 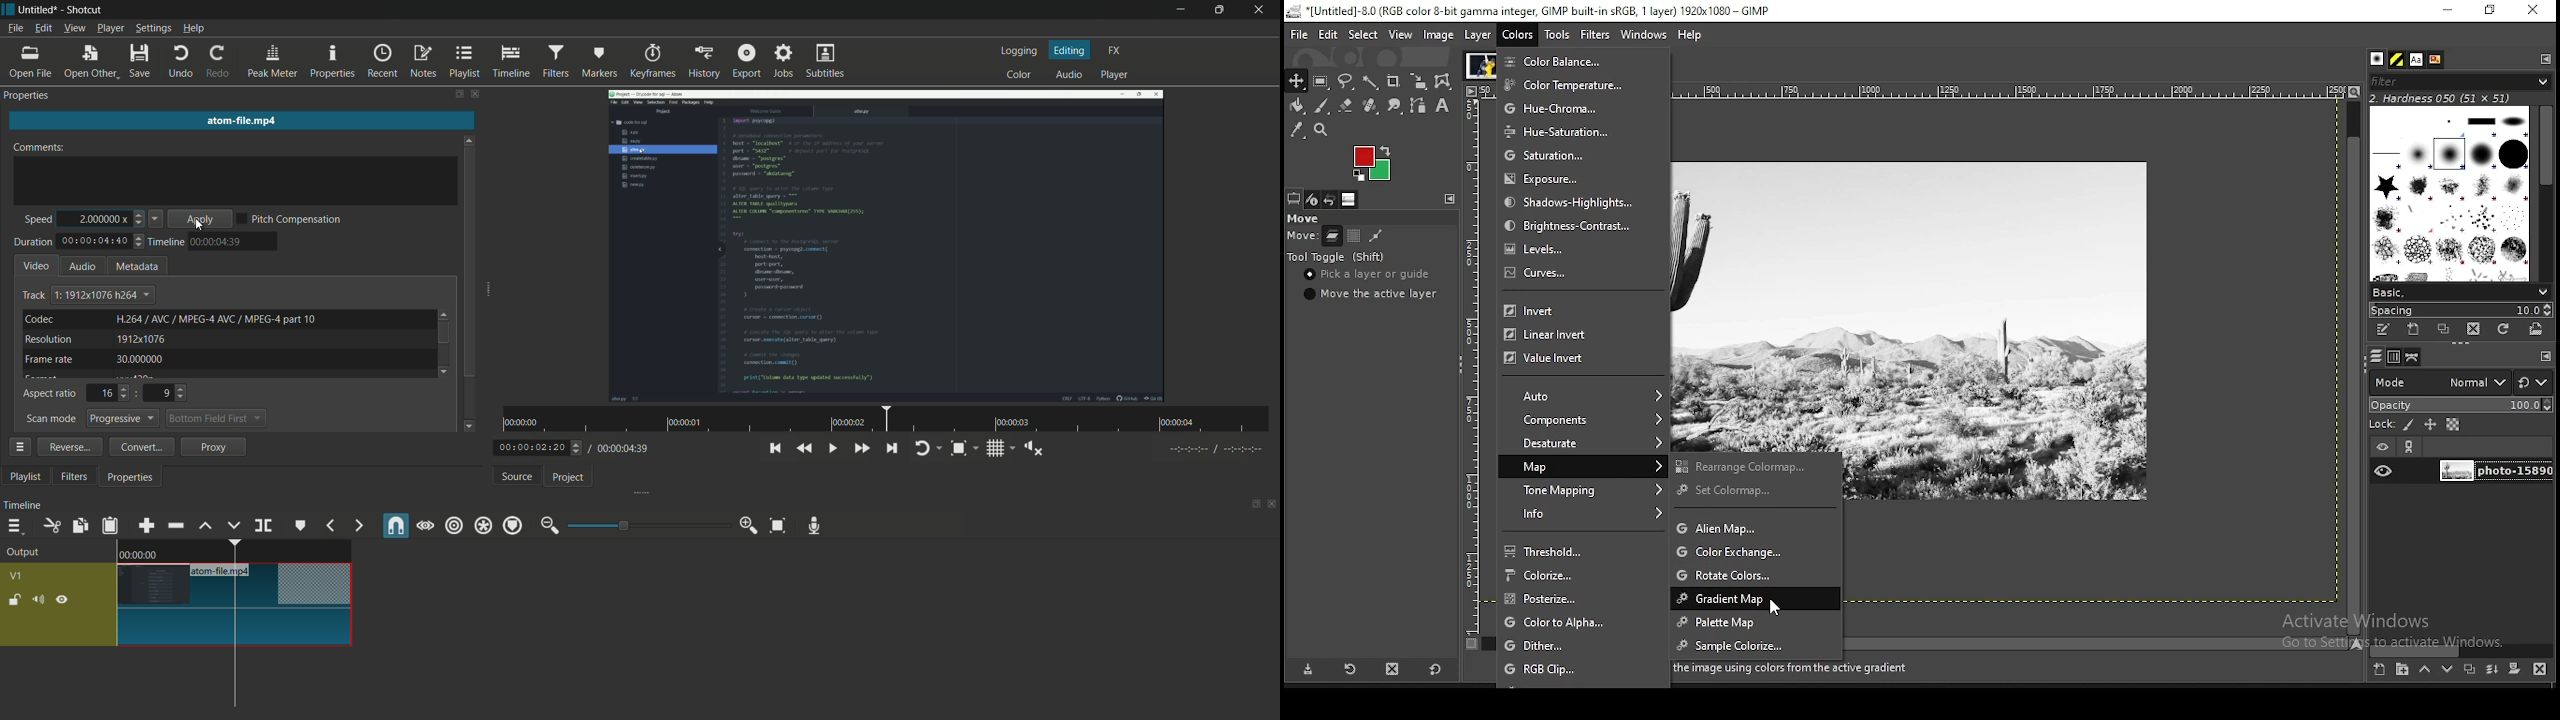 I want to click on 2, so click(x=97, y=215).